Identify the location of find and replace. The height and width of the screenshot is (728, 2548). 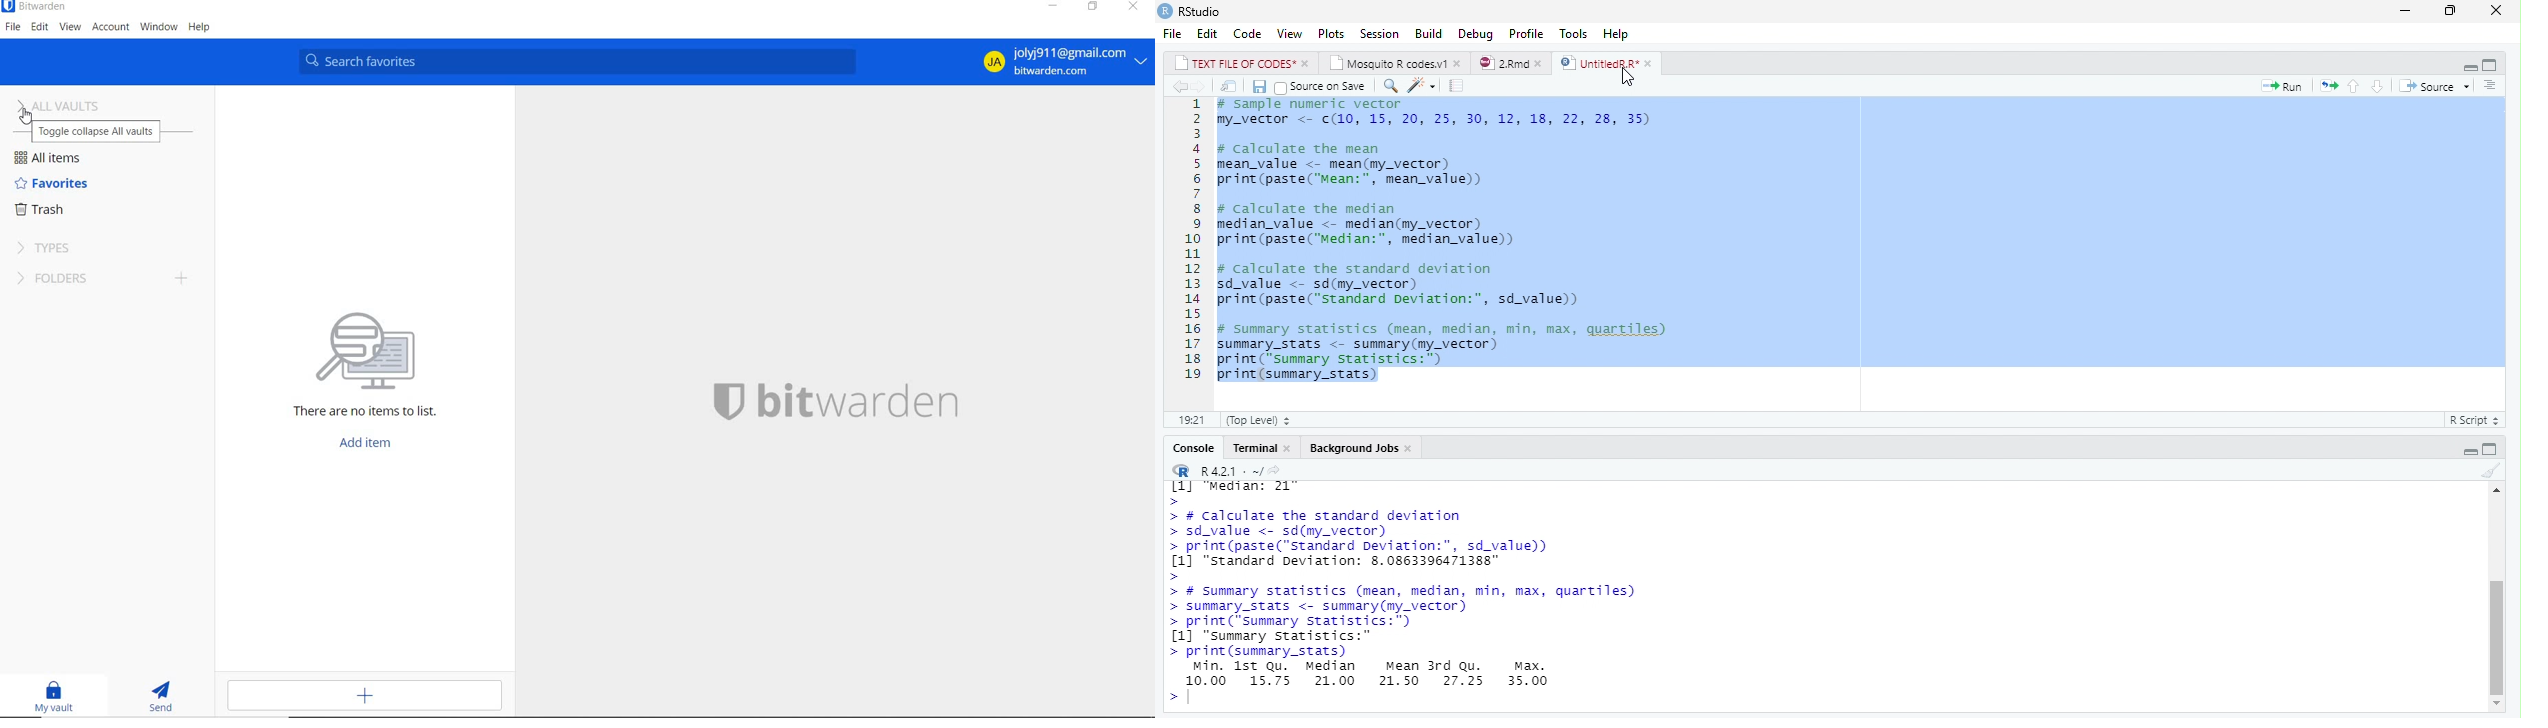
(1393, 87).